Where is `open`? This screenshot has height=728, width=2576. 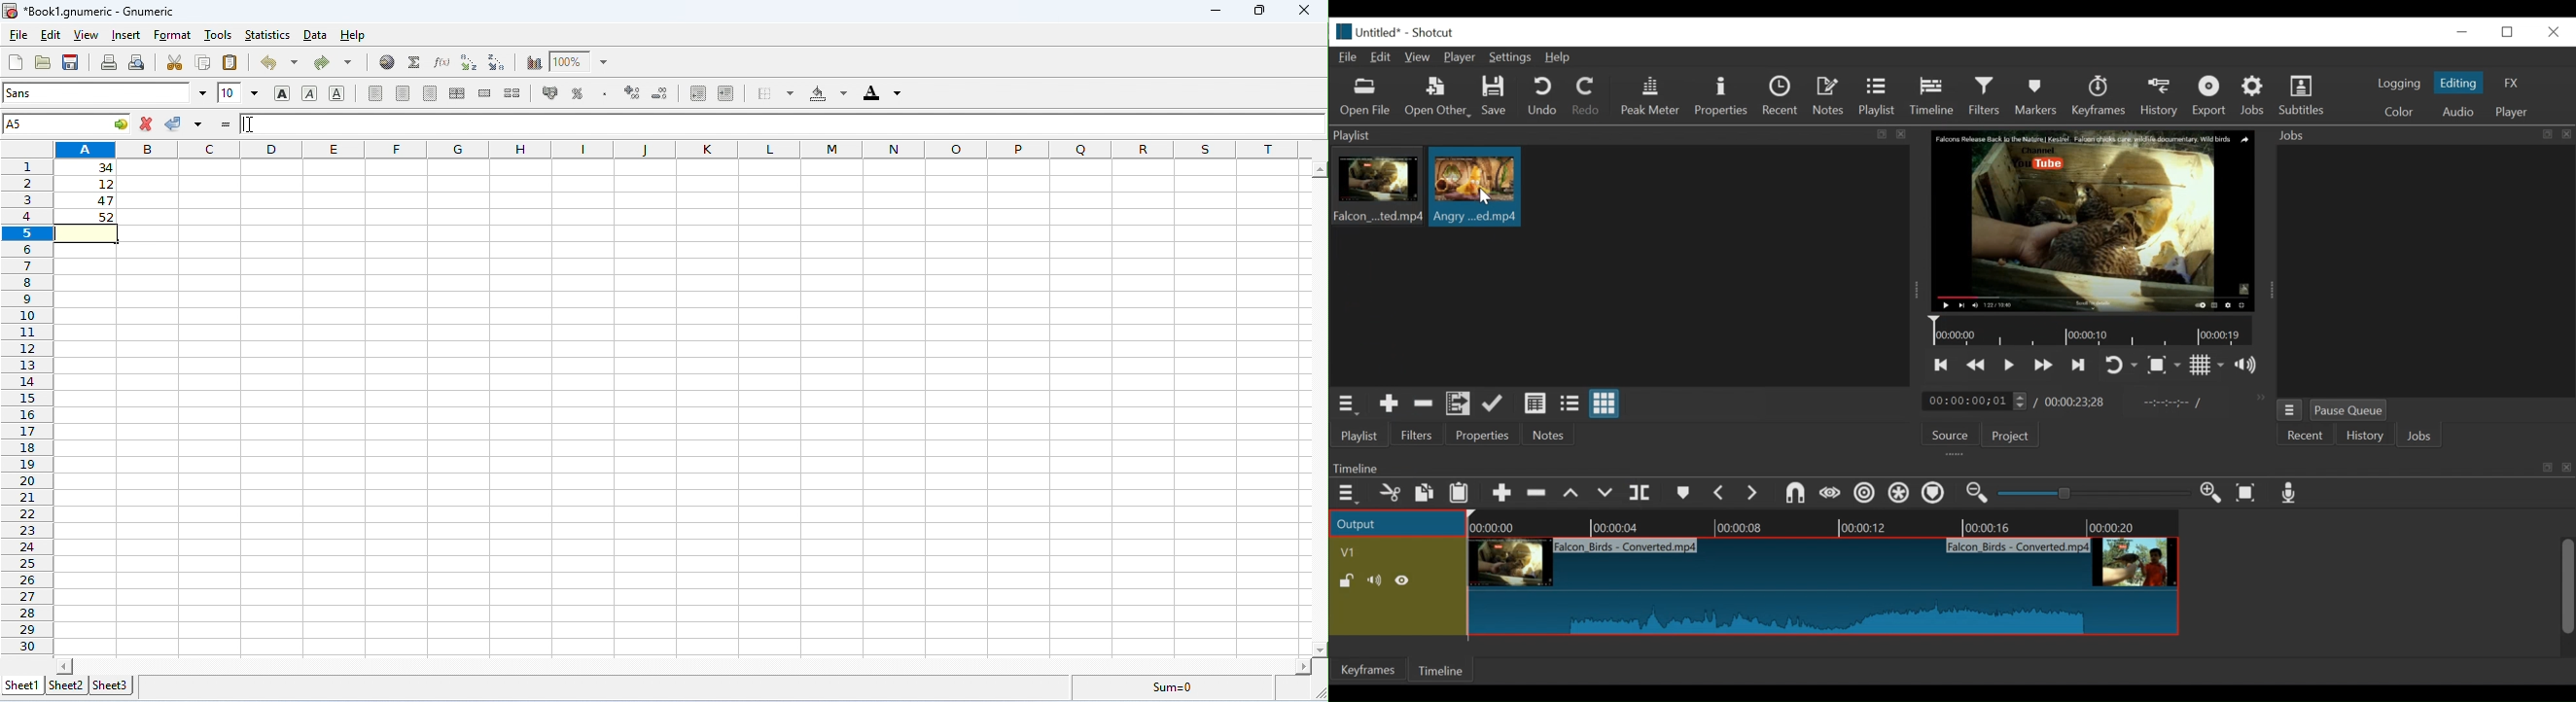 open is located at coordinates (43, 62).